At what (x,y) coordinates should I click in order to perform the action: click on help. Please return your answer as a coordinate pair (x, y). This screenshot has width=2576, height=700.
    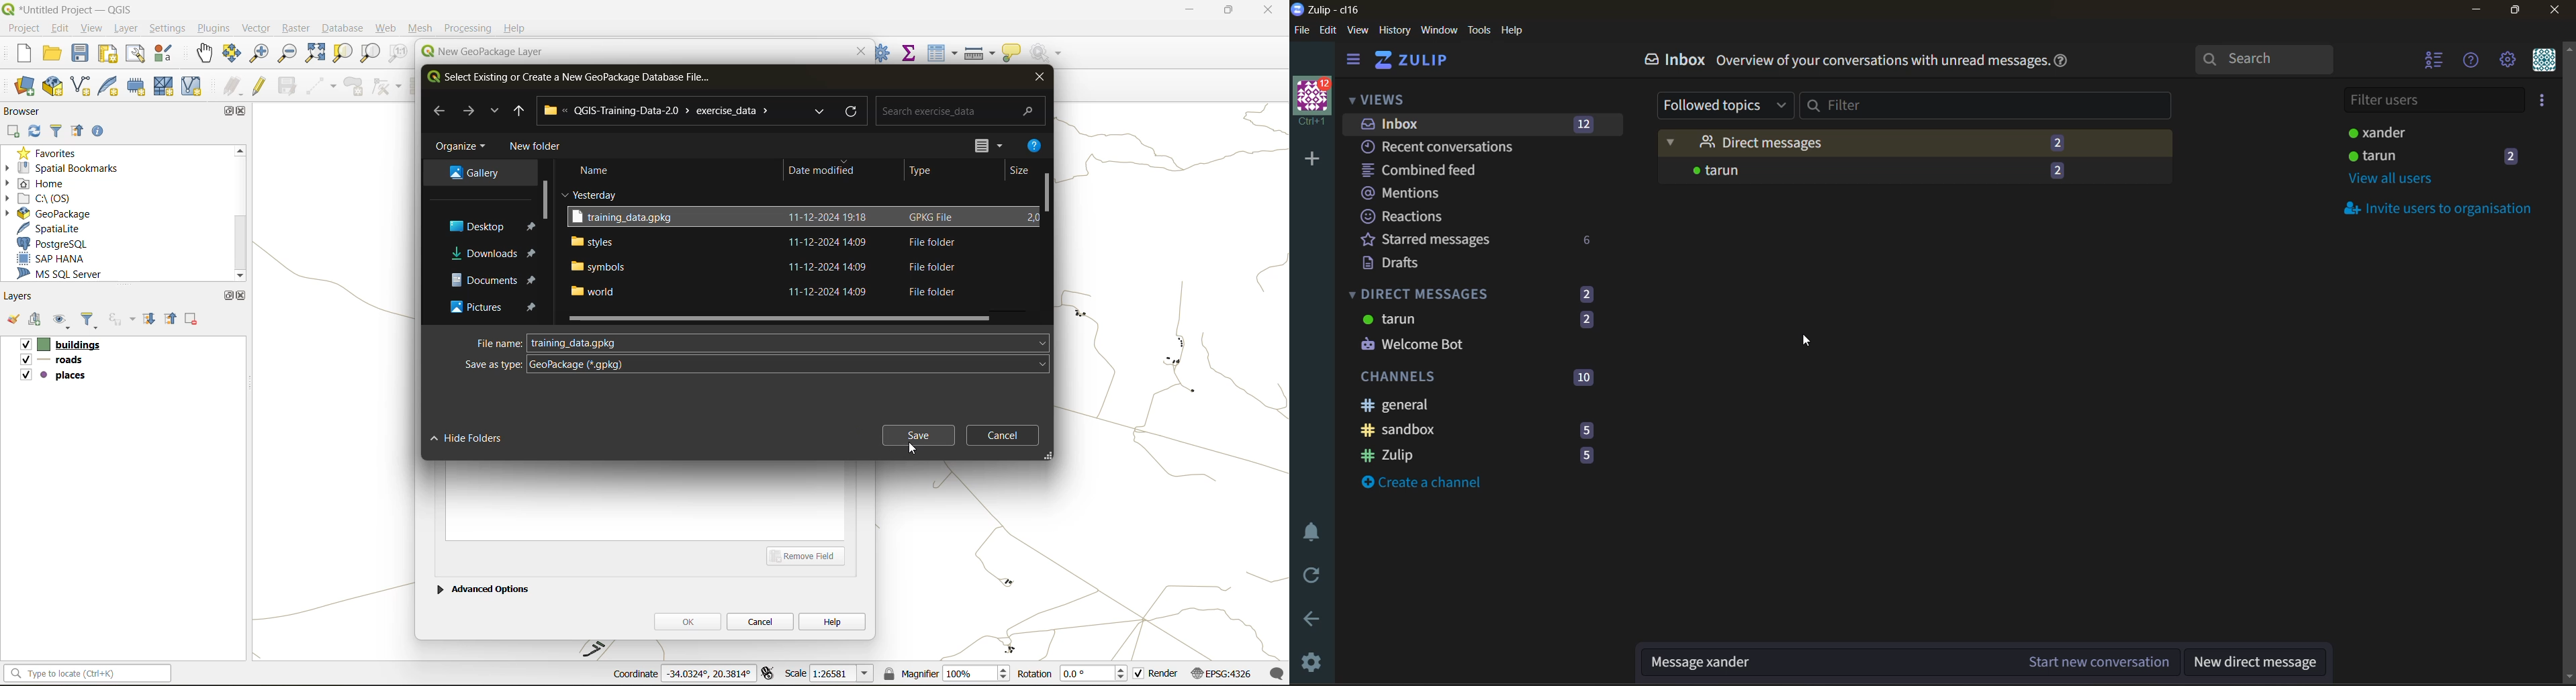
    Looking at the image, I should click on (1513, 31).